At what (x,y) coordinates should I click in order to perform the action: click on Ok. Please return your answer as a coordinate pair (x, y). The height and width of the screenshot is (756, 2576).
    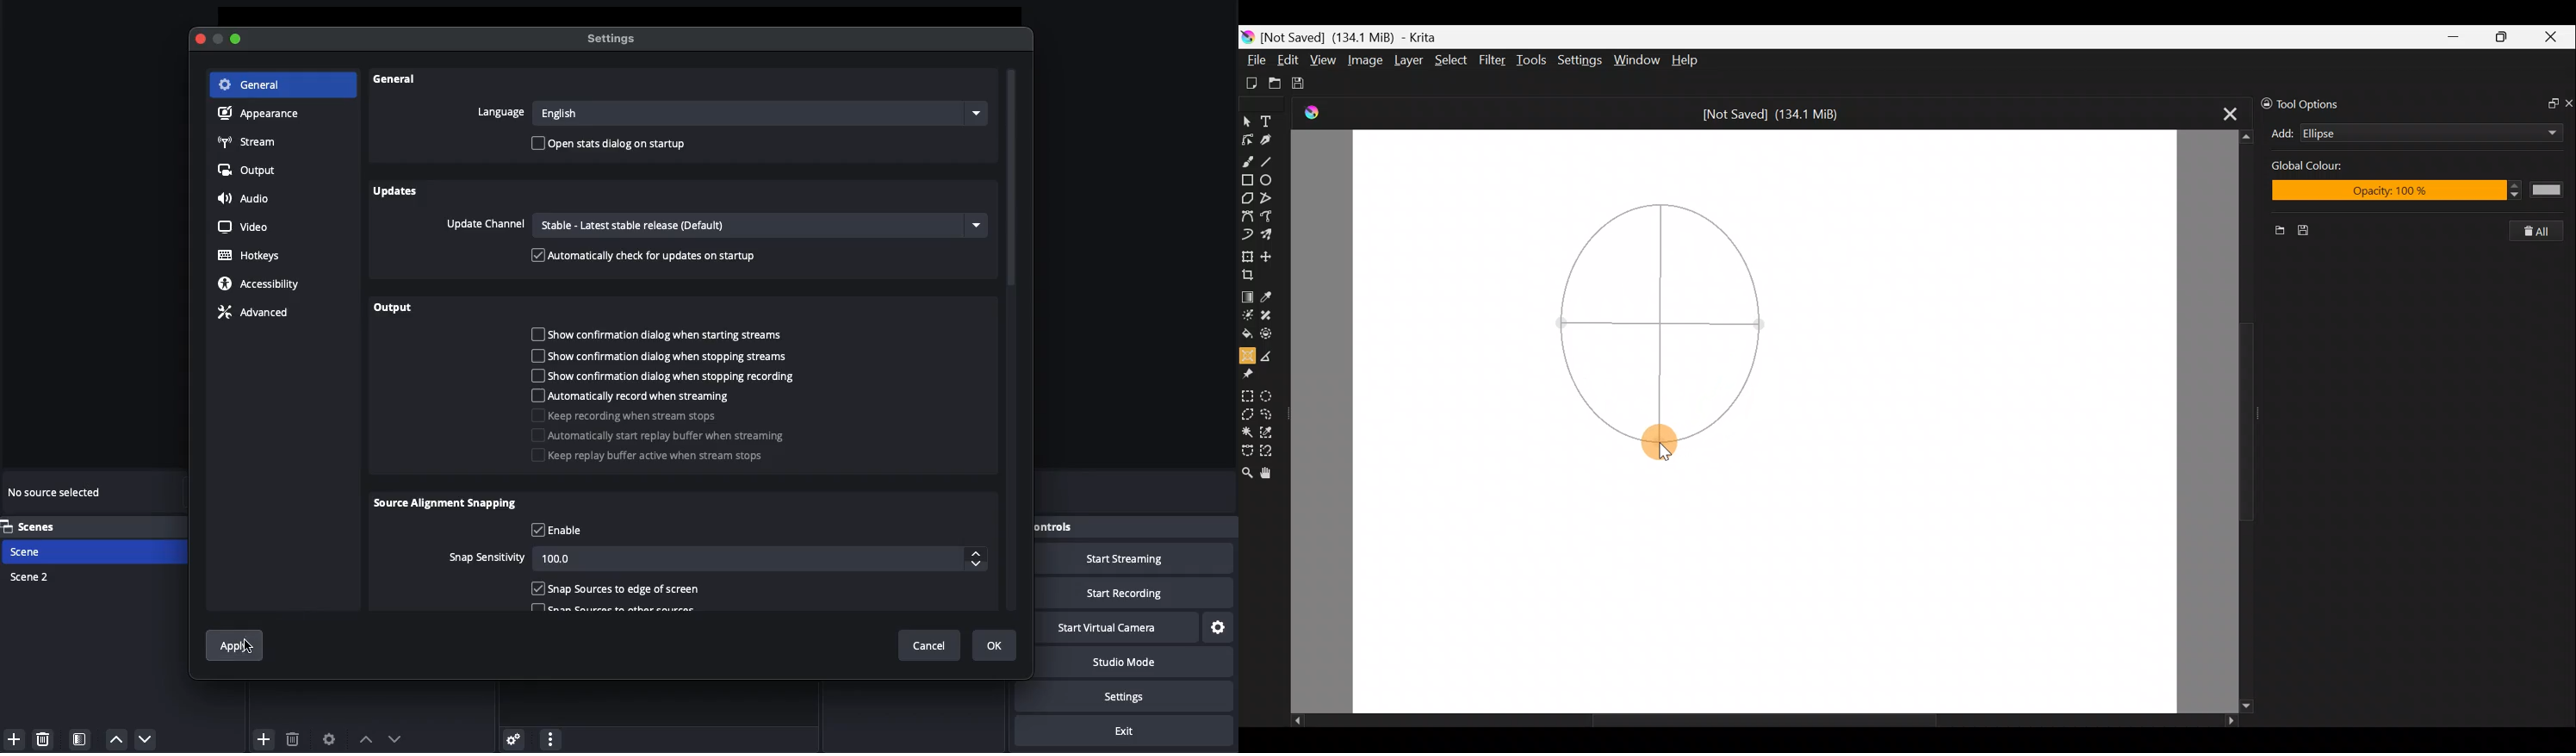
    Looking at the image, I should click on (996, 644).